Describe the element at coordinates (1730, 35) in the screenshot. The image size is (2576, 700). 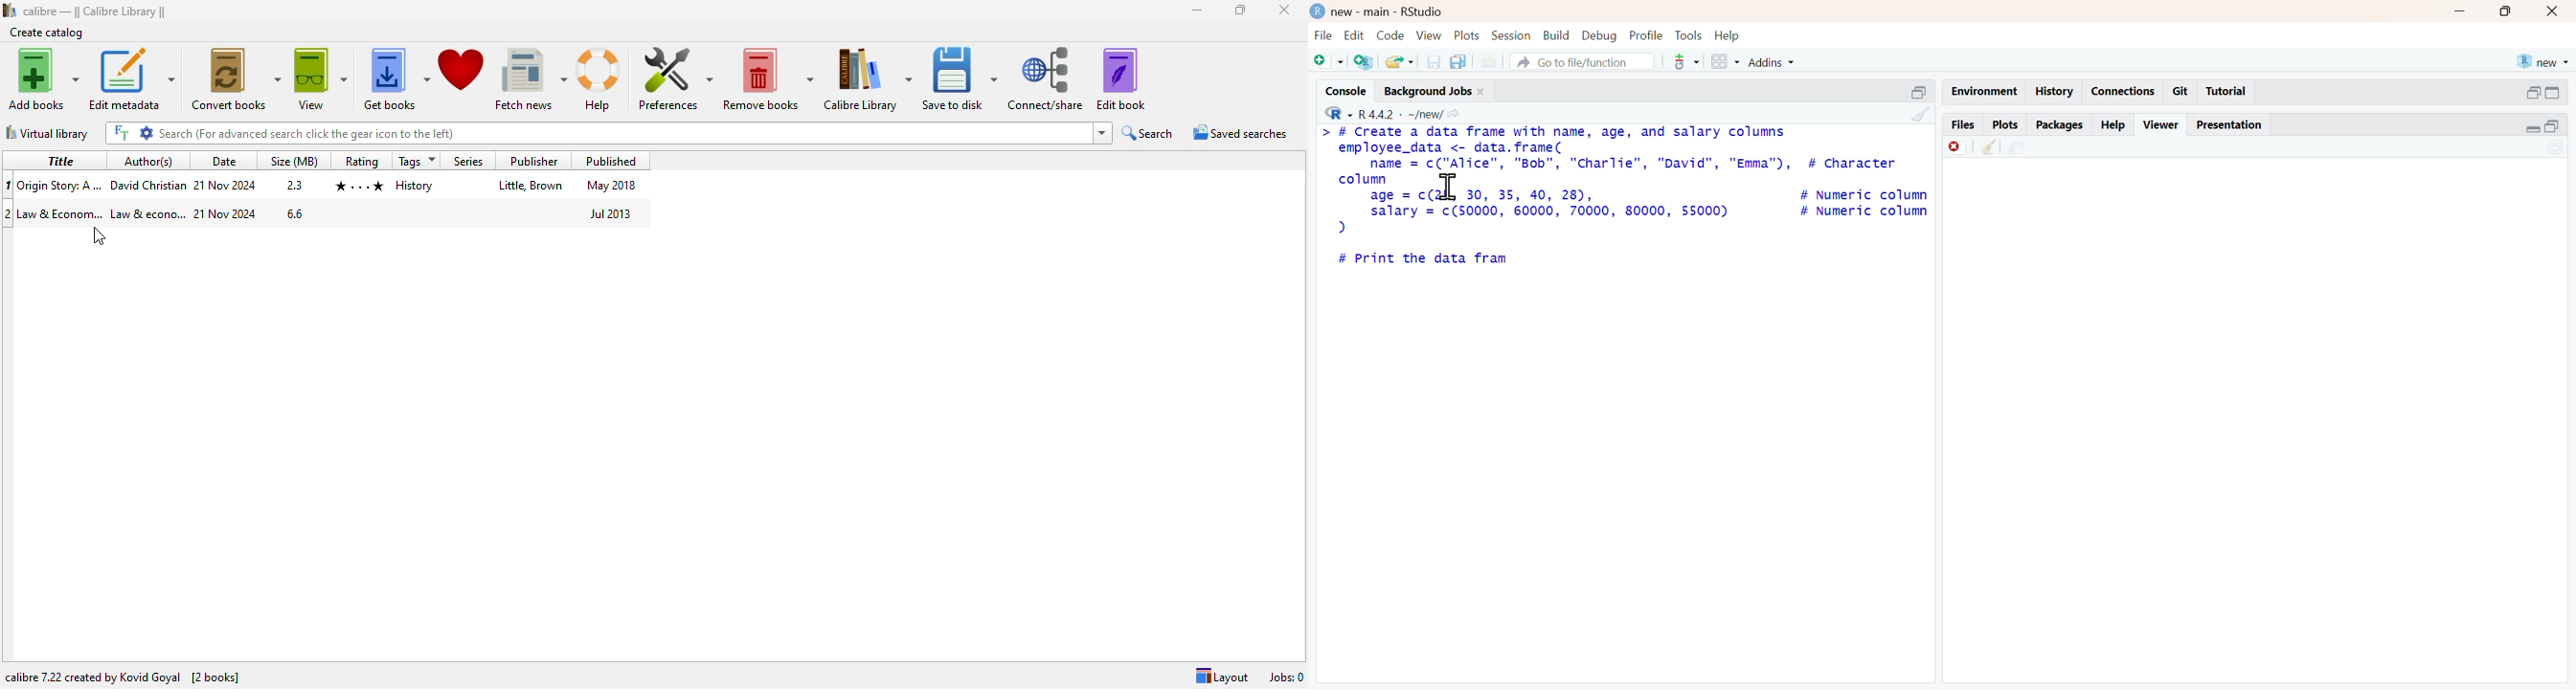
I see `Help` at that location.